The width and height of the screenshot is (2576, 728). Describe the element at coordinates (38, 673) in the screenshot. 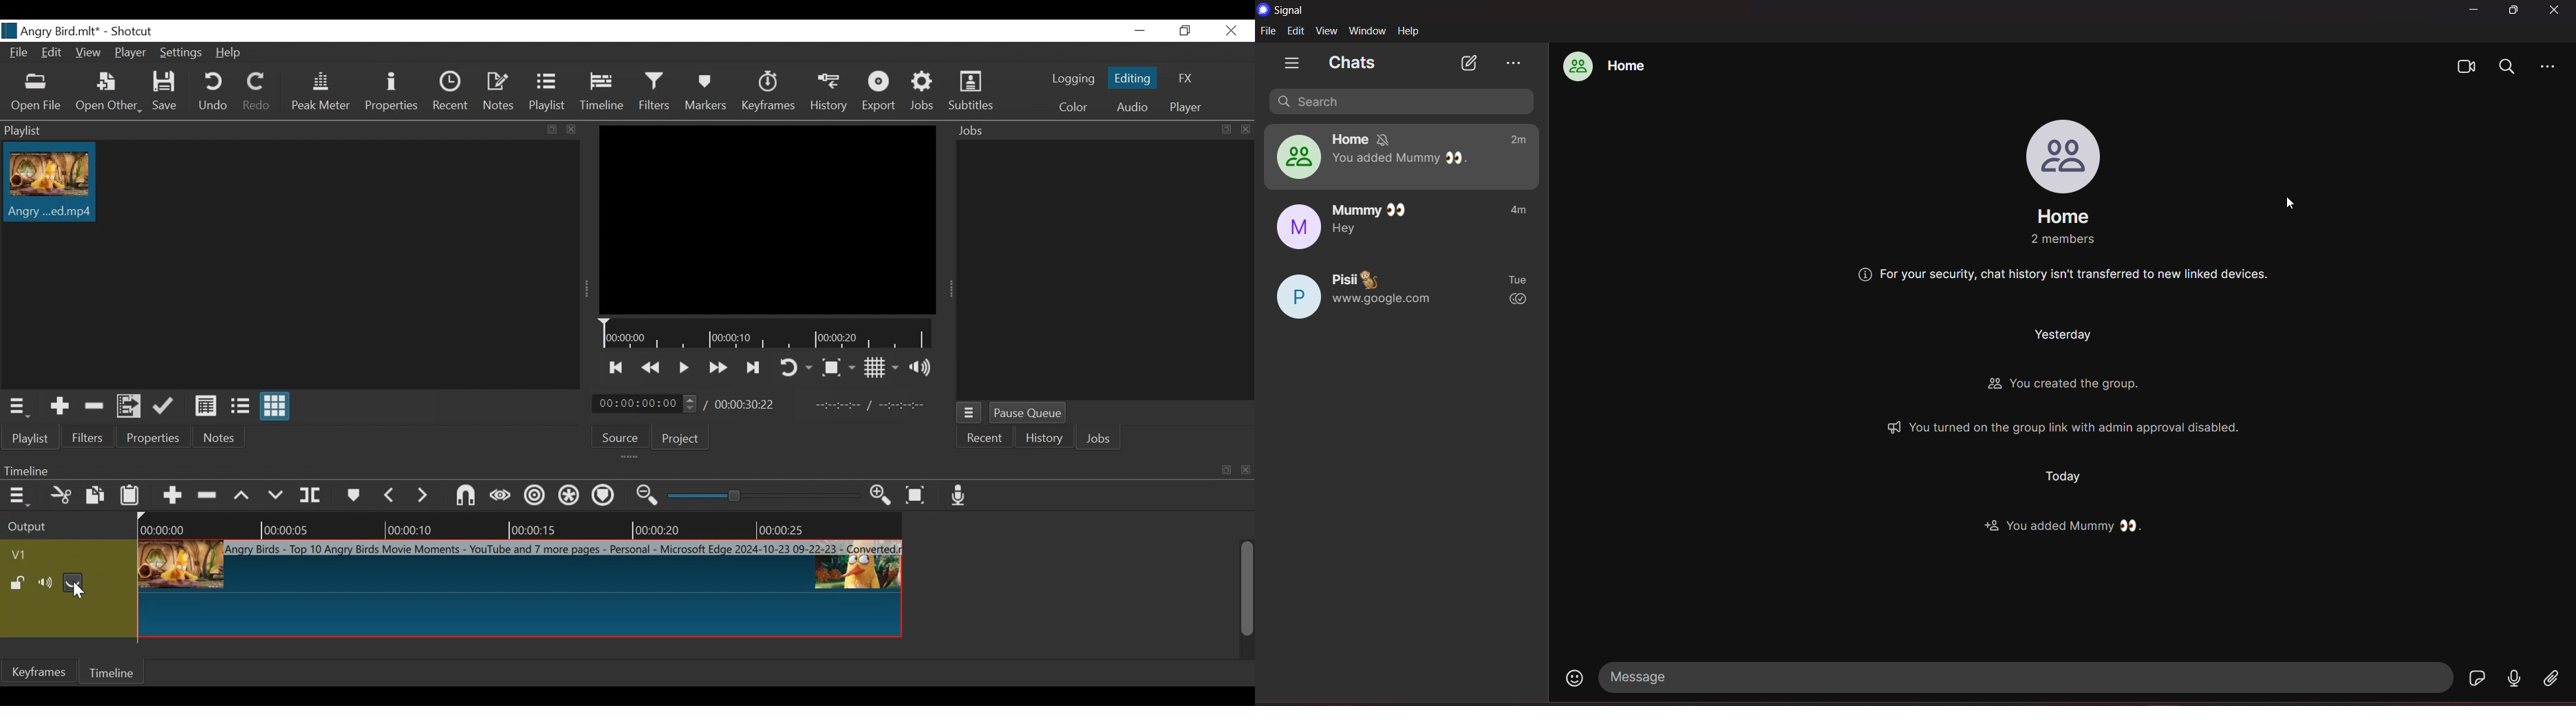

I see `Keyframe` at that location.